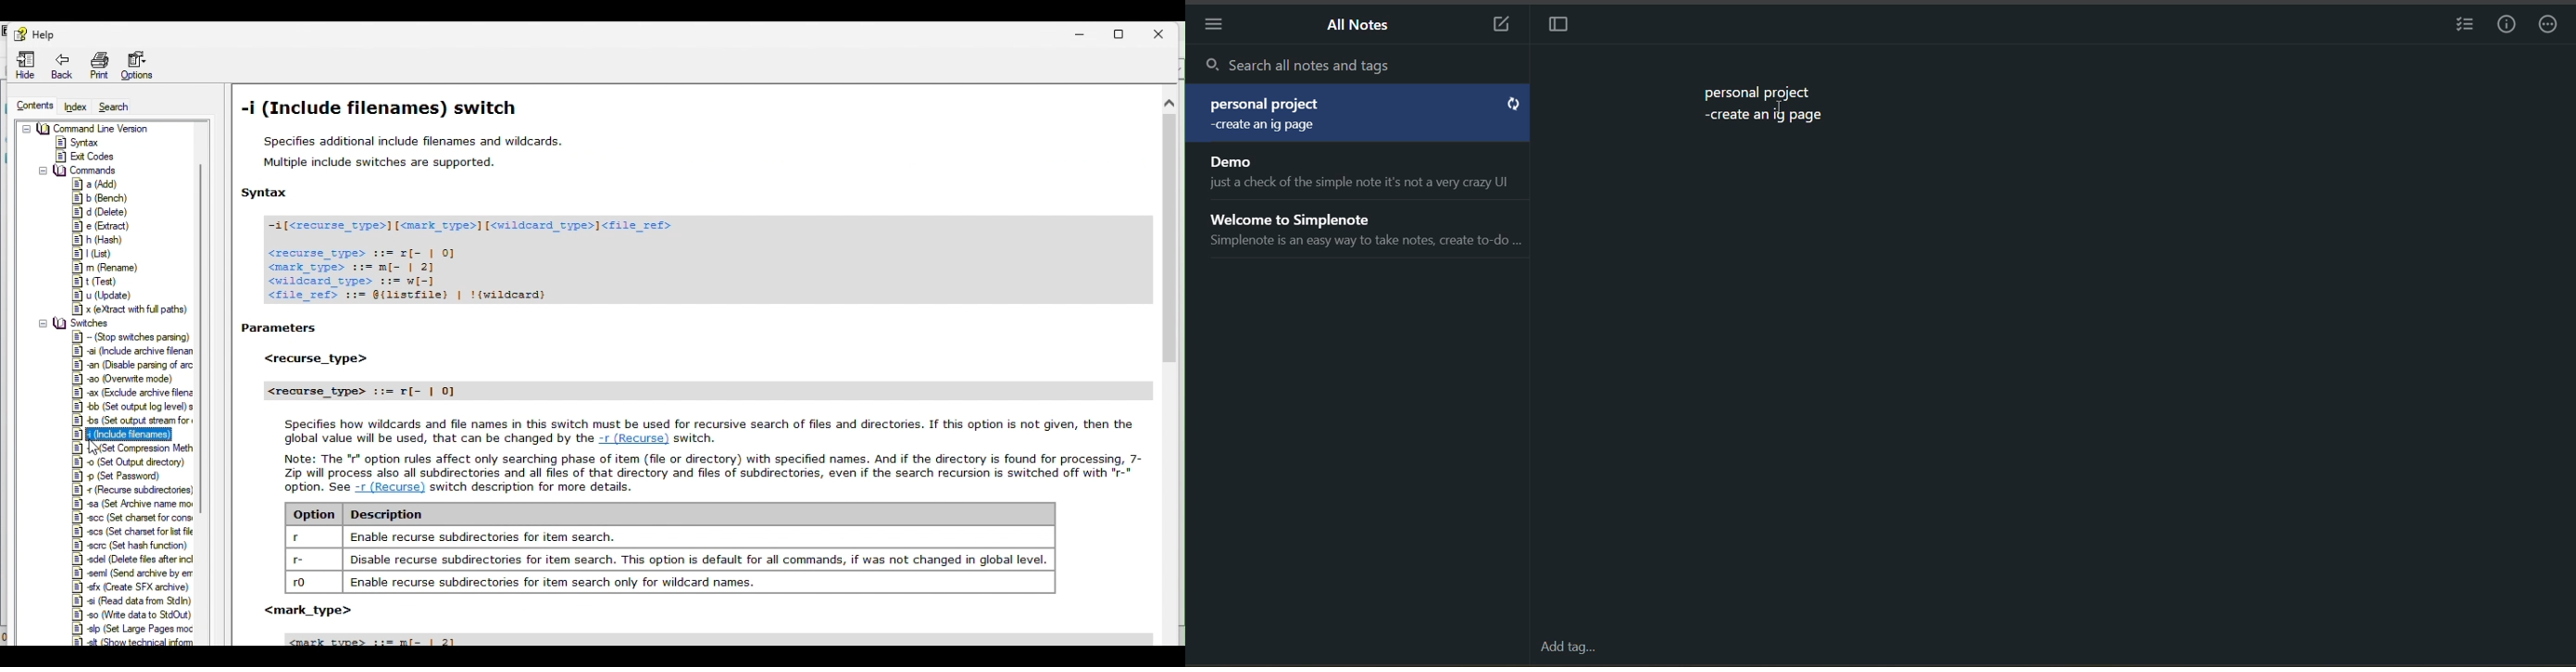 This screenshot has height=672, width=2576. What do you see at coordinates (1513, 105) in the screenshot?
I see `sync button` at bounding box center [1513, 105].